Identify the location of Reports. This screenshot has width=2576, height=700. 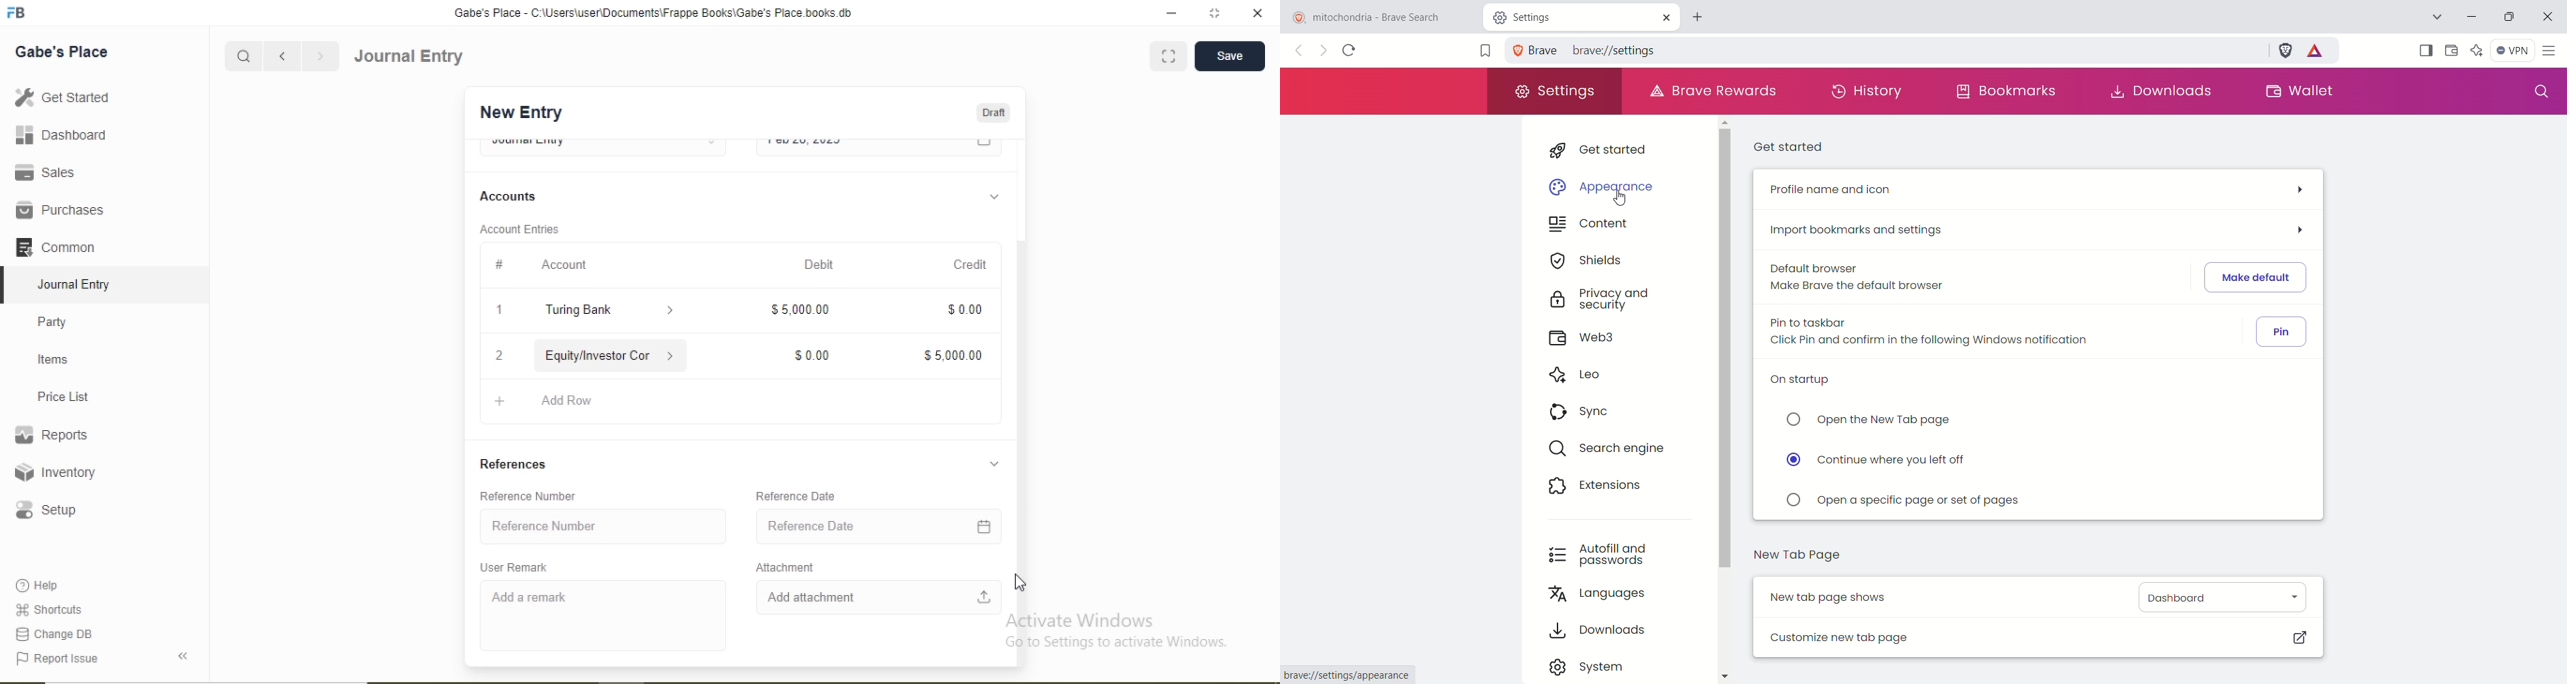
(51, 435).